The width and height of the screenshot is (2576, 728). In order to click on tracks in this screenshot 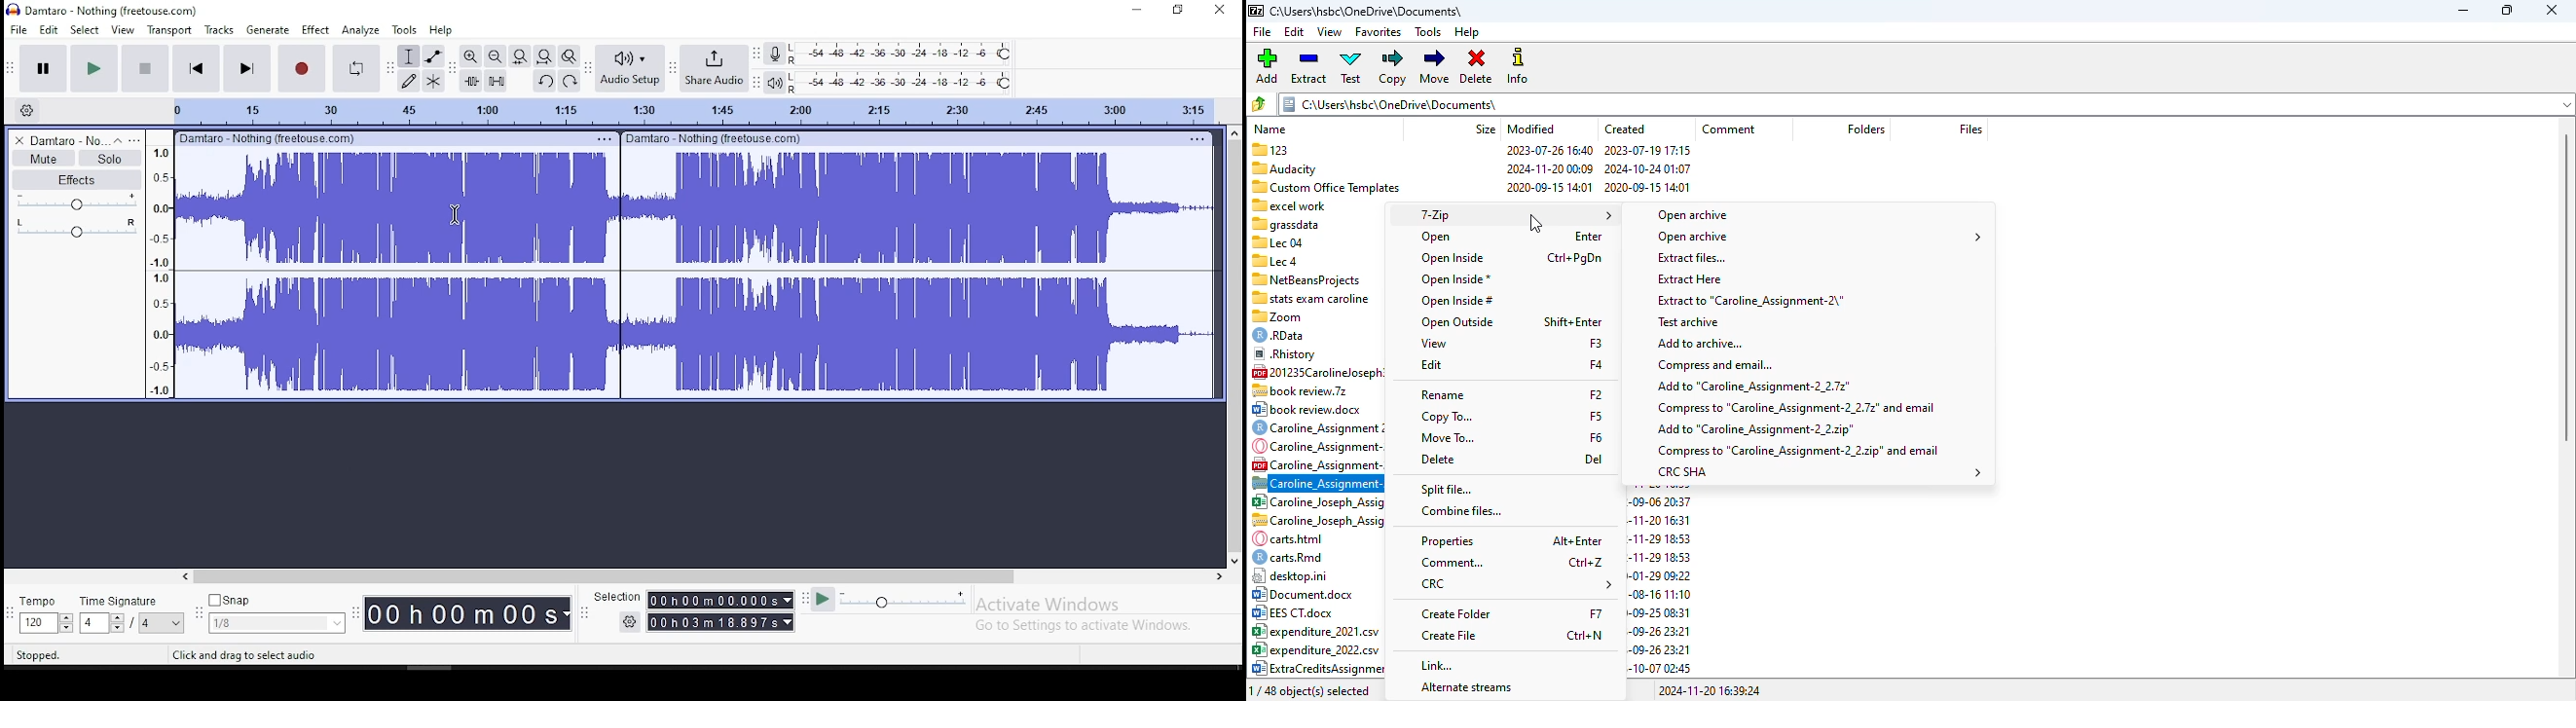, I will do `click(219, 30)`.